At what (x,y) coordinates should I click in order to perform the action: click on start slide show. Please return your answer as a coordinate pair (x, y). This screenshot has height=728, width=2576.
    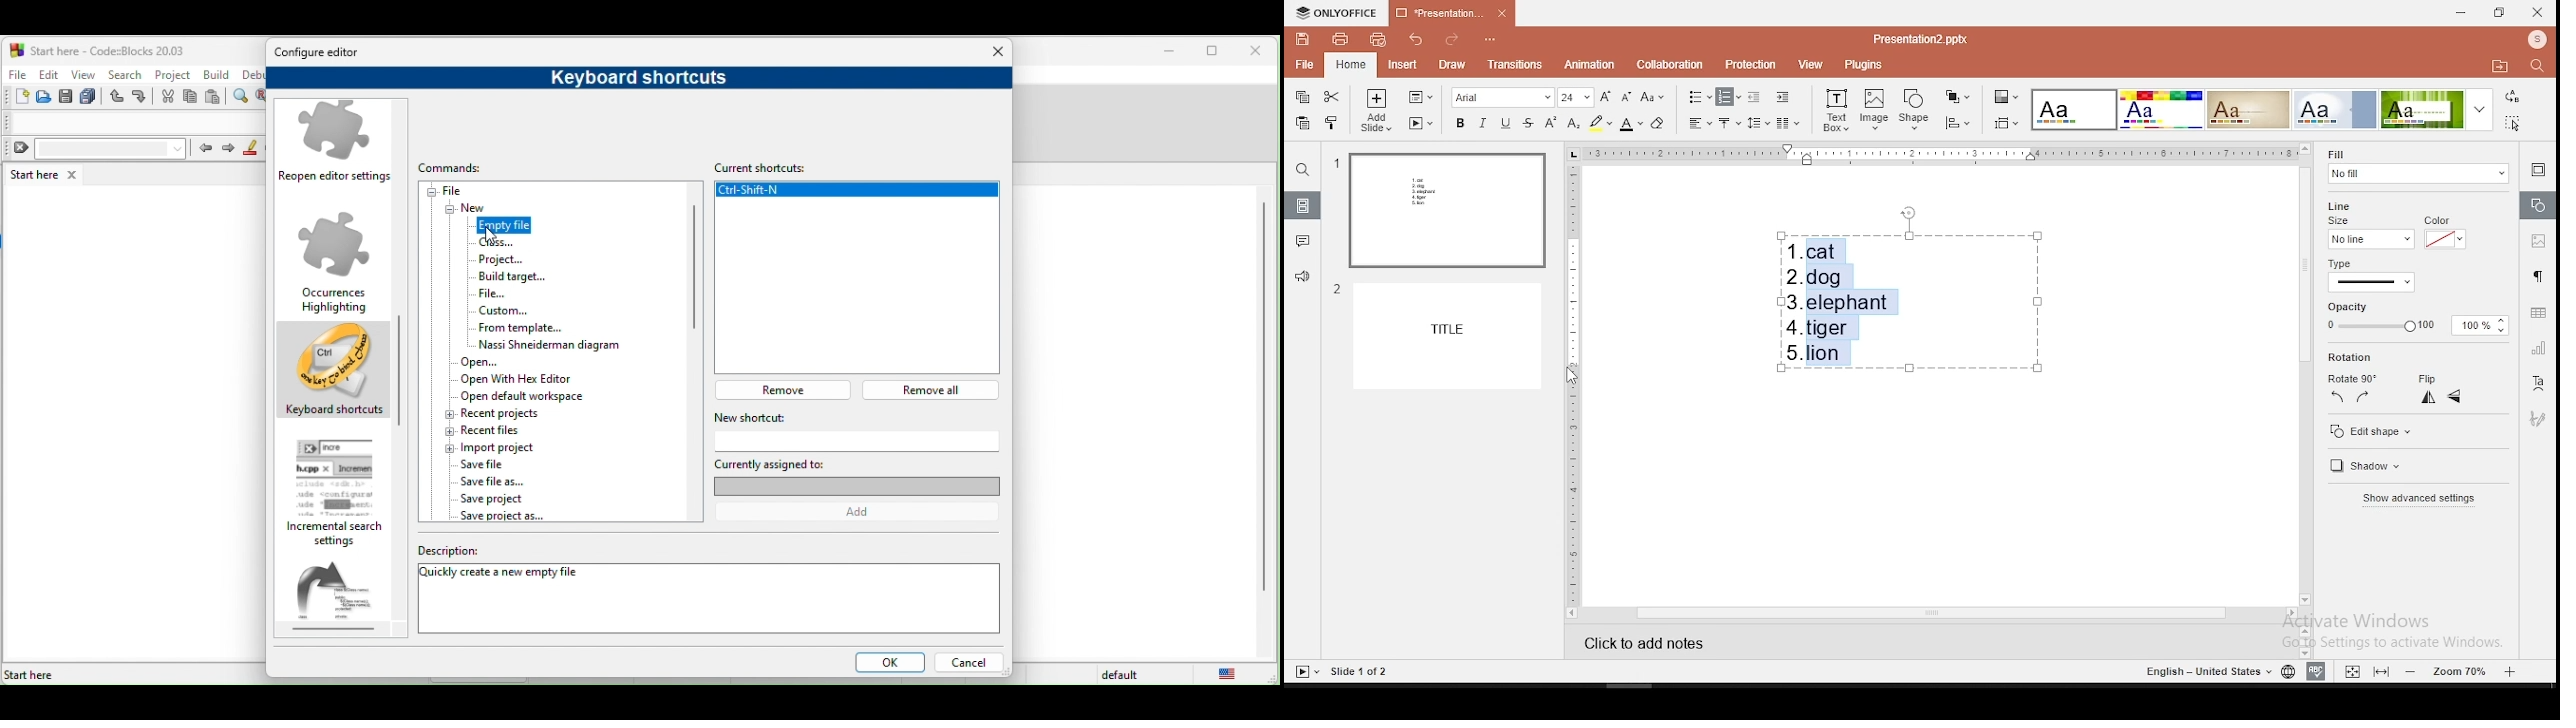
    Looking at the image, I should click on (1304, 671).